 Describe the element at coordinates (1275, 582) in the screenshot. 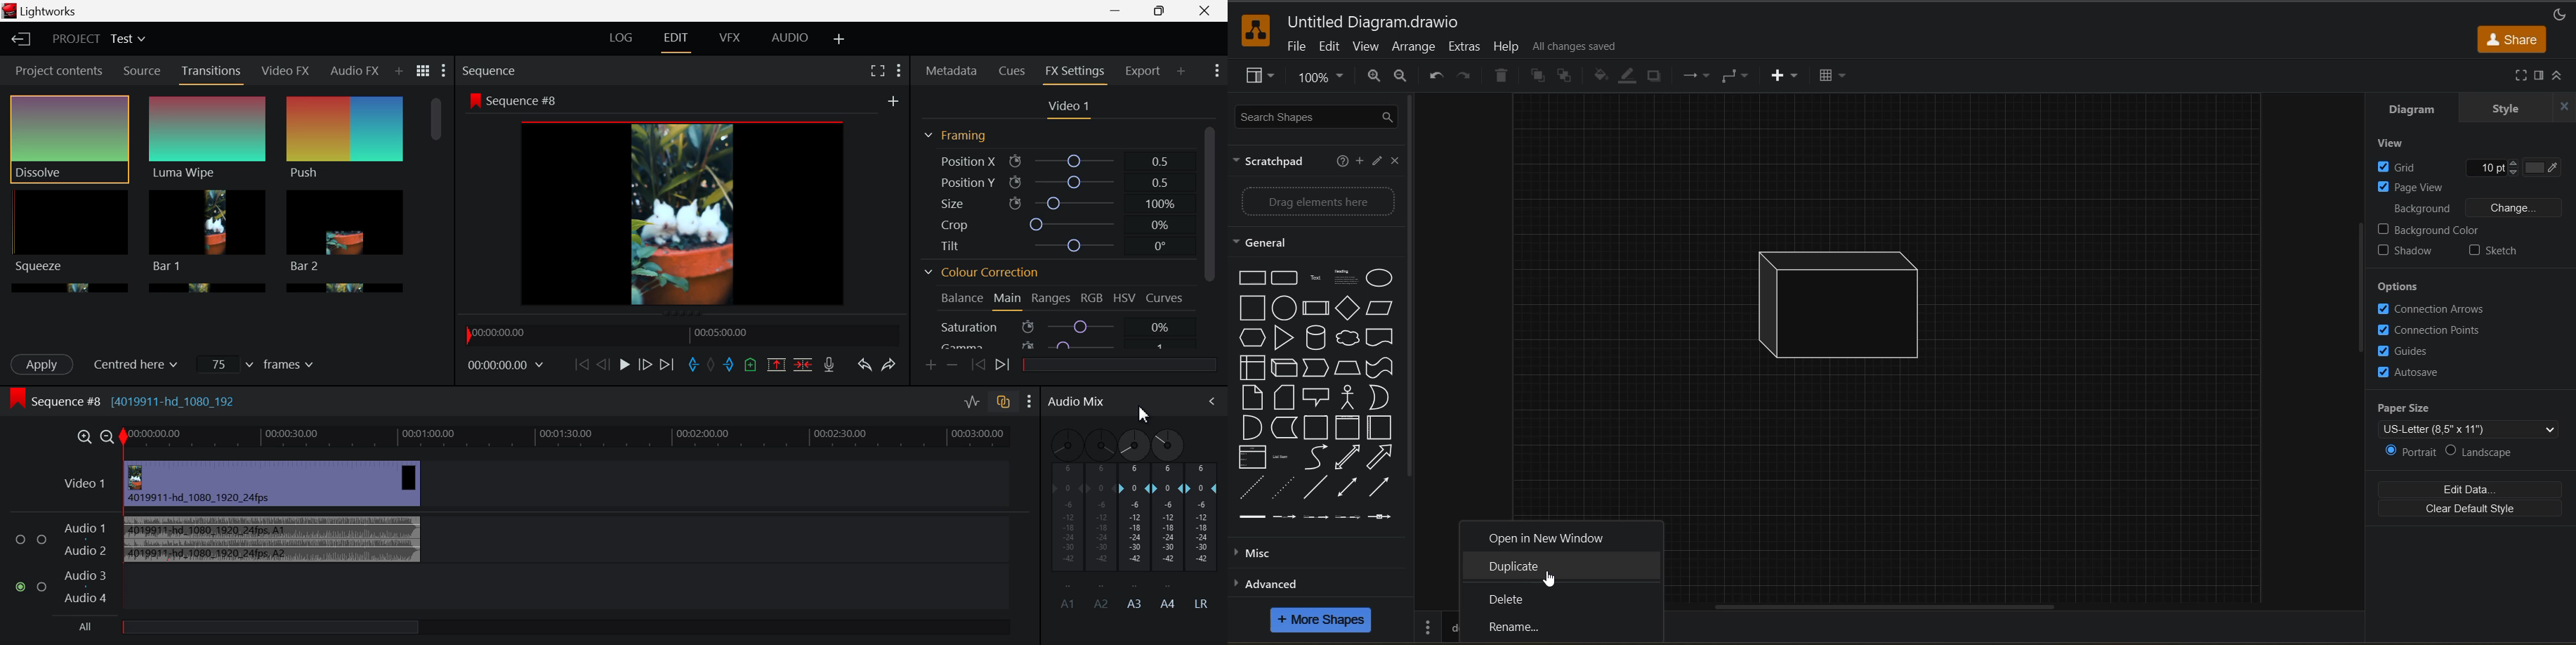

I see `advanced` at that location.